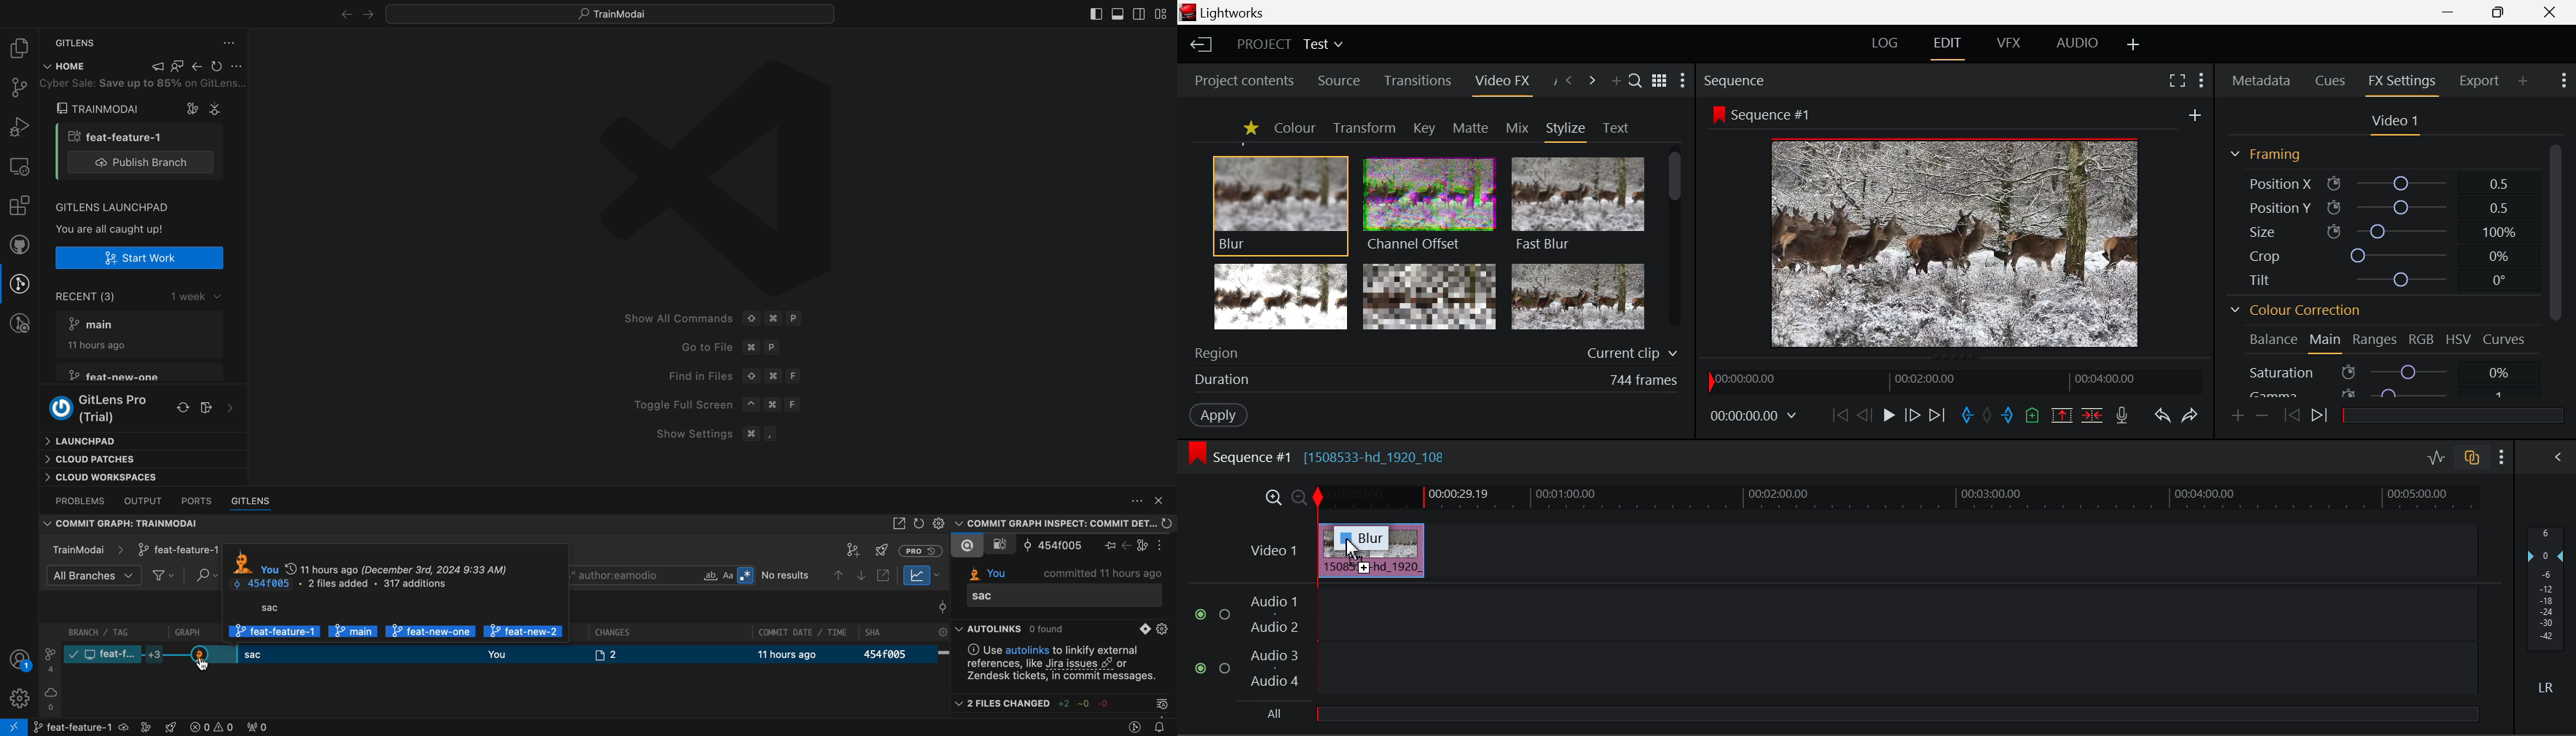  What do you see at coordinates (899, 524) in the screenshot?
I see `open in sidebar` at bounding box center [899, 524].